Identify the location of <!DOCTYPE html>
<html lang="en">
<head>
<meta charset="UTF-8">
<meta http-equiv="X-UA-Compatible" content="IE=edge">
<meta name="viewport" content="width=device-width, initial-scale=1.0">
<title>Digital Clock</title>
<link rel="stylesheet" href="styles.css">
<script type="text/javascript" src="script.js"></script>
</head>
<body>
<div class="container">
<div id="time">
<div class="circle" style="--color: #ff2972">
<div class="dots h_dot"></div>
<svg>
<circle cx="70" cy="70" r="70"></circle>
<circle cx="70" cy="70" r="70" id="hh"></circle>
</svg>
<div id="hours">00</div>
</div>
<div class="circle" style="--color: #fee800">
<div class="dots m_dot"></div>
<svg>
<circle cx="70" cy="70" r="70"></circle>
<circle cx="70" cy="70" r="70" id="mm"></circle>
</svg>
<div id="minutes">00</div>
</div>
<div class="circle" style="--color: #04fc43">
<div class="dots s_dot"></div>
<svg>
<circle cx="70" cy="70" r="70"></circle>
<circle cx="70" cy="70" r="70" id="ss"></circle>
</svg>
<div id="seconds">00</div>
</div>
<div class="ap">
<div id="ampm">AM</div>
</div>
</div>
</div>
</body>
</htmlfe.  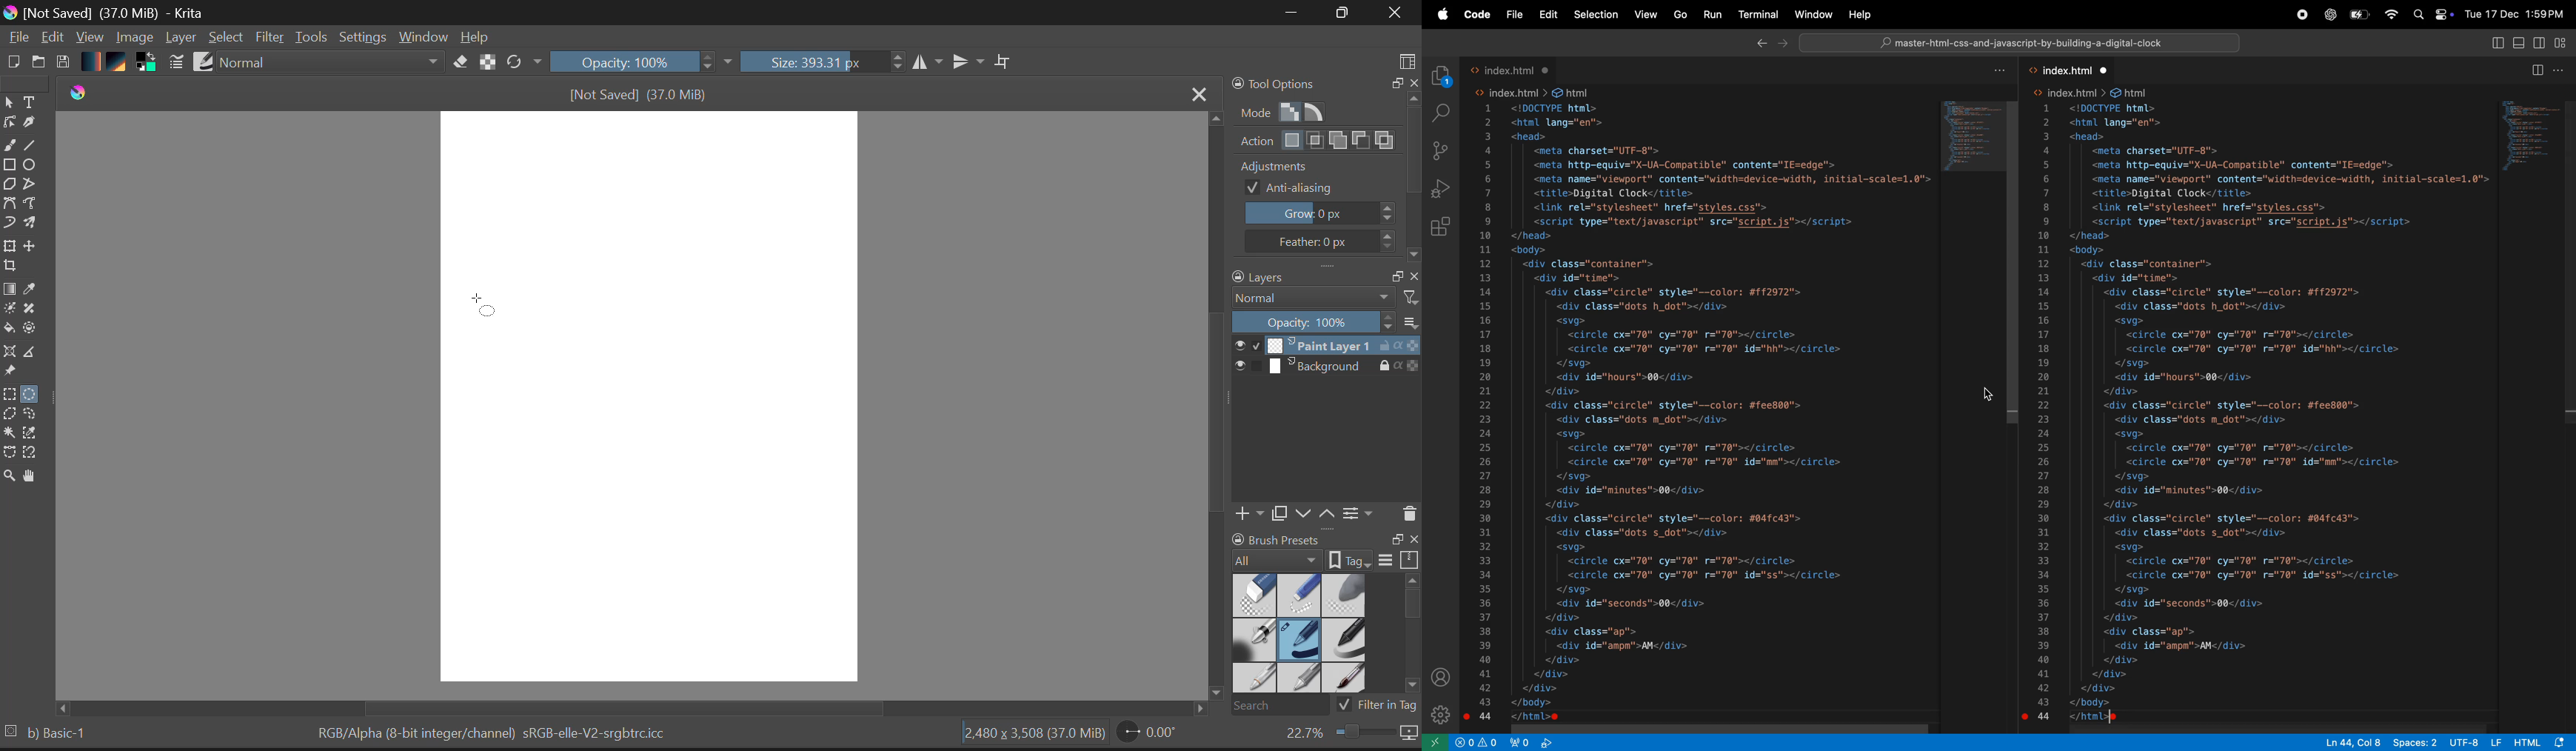
(2279, 416).